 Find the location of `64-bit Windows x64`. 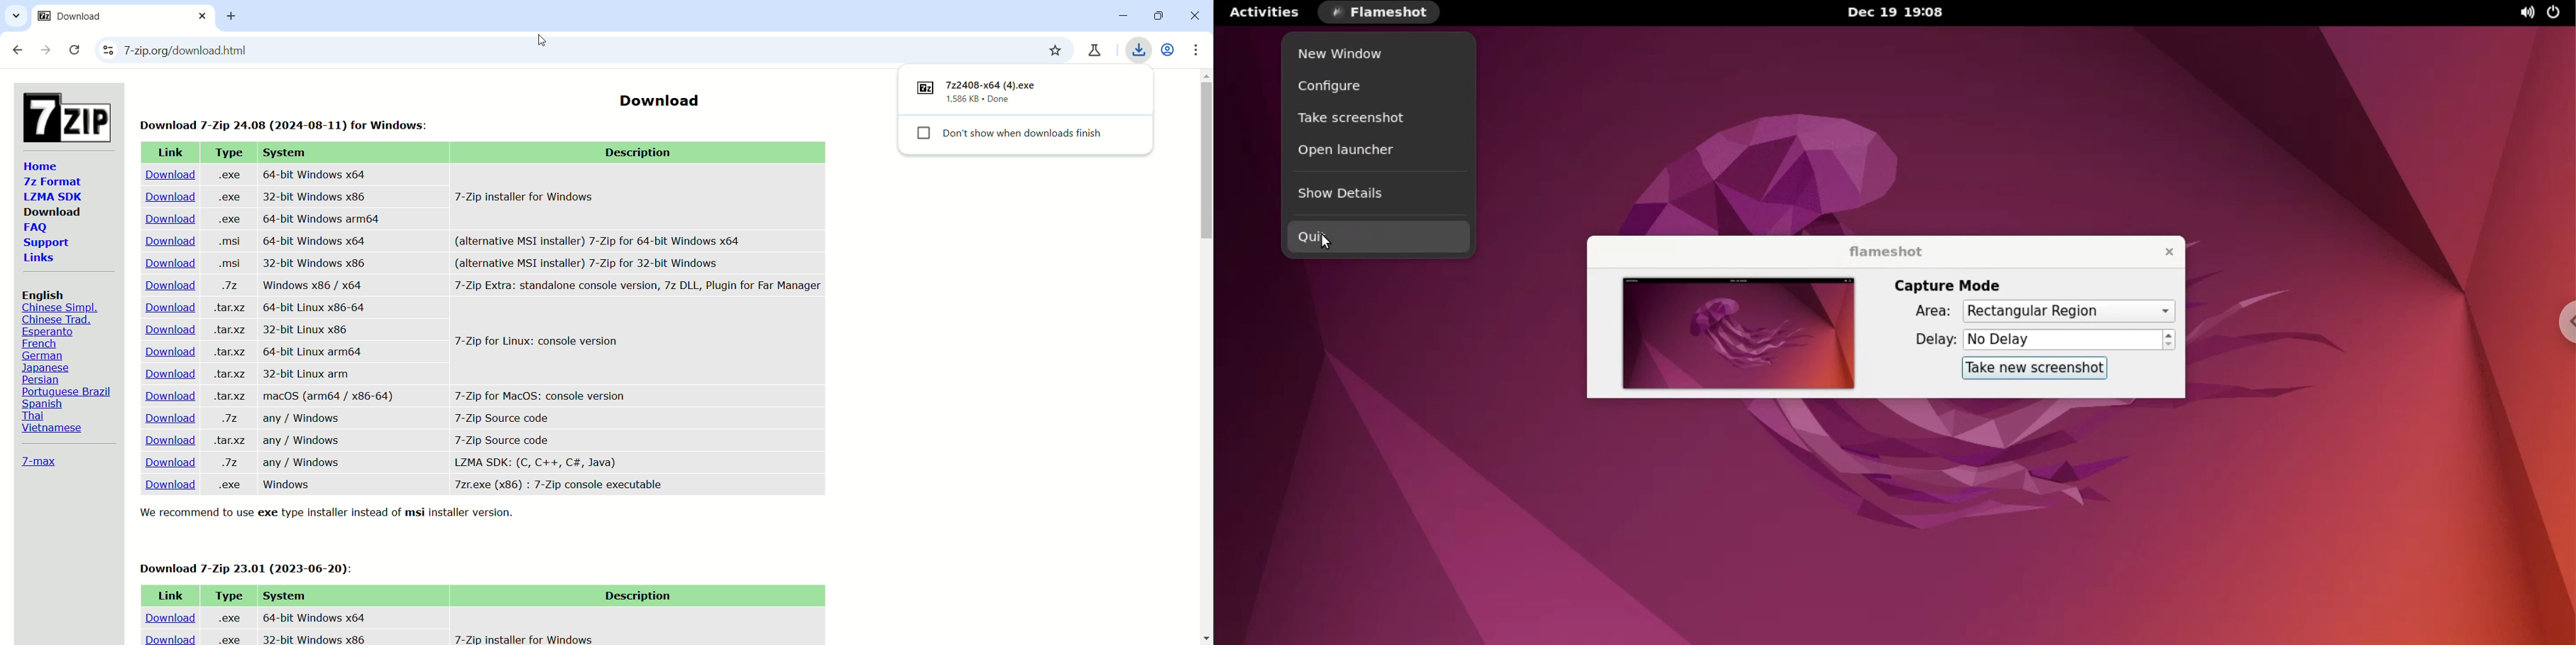

64-bit Windows x64 is located at coordinates (315, 174).